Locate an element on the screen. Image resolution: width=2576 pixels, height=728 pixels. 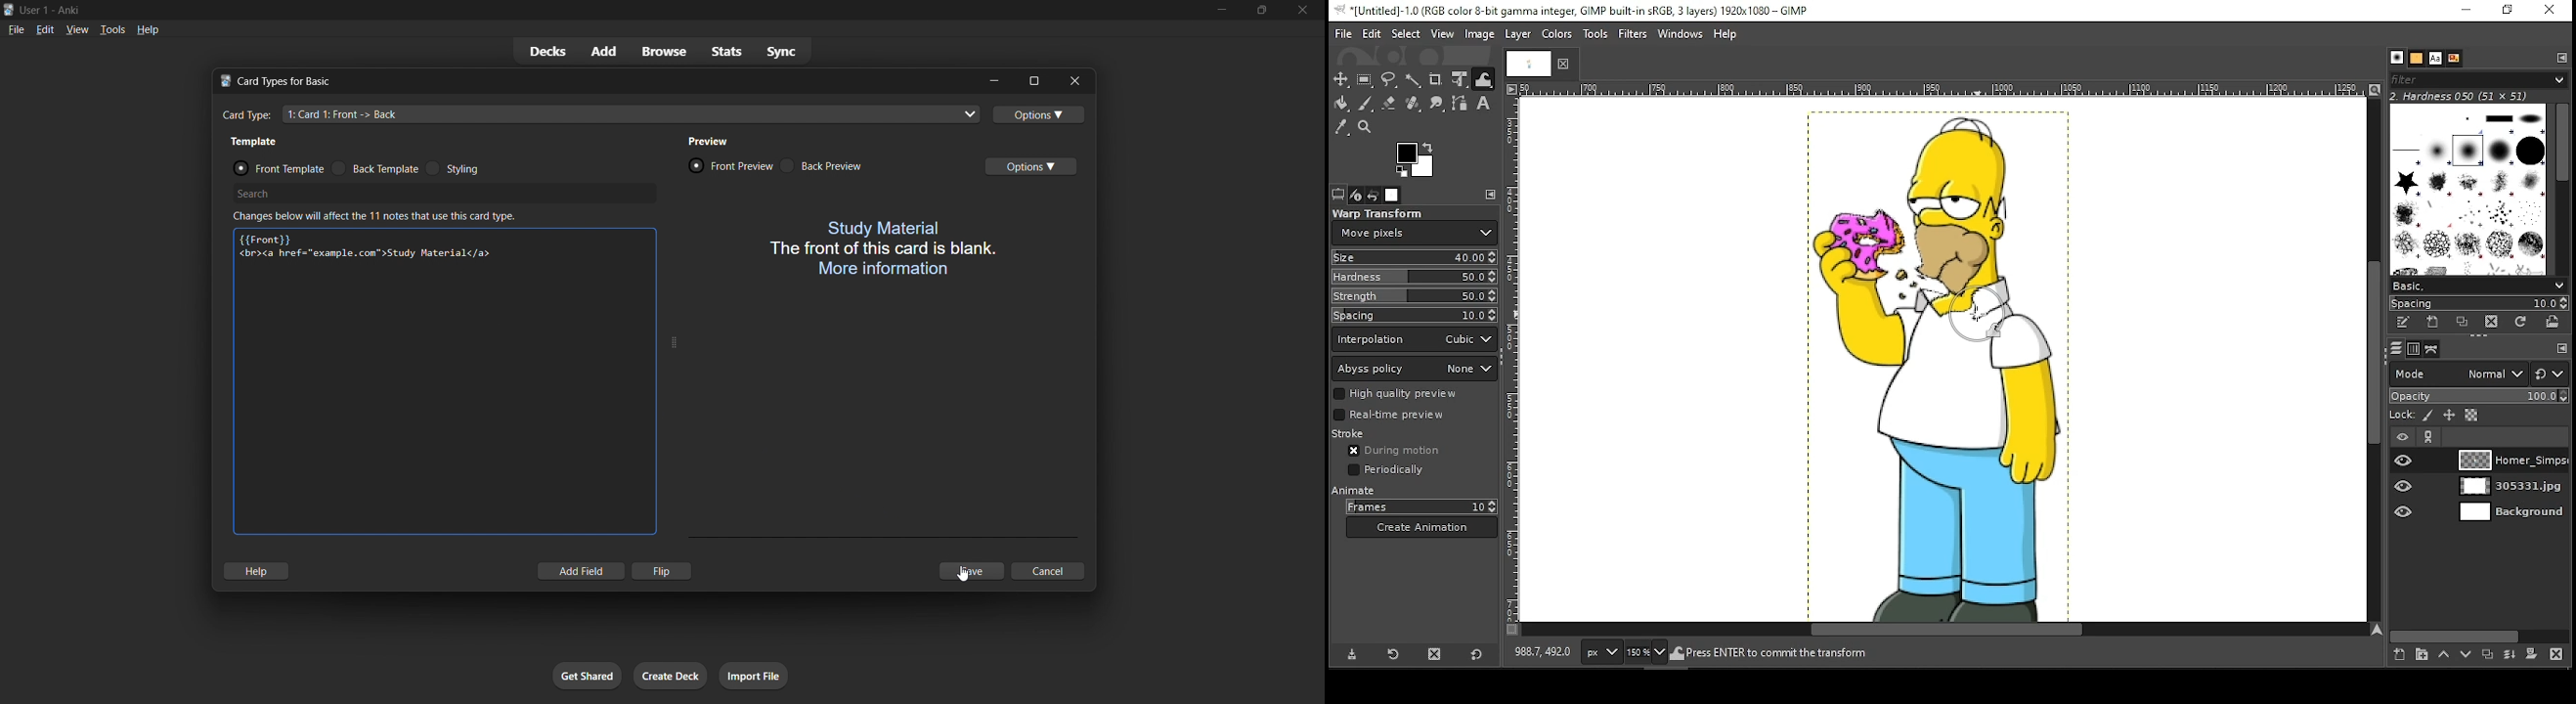
options toggle is located at coordinates (1041, 116).